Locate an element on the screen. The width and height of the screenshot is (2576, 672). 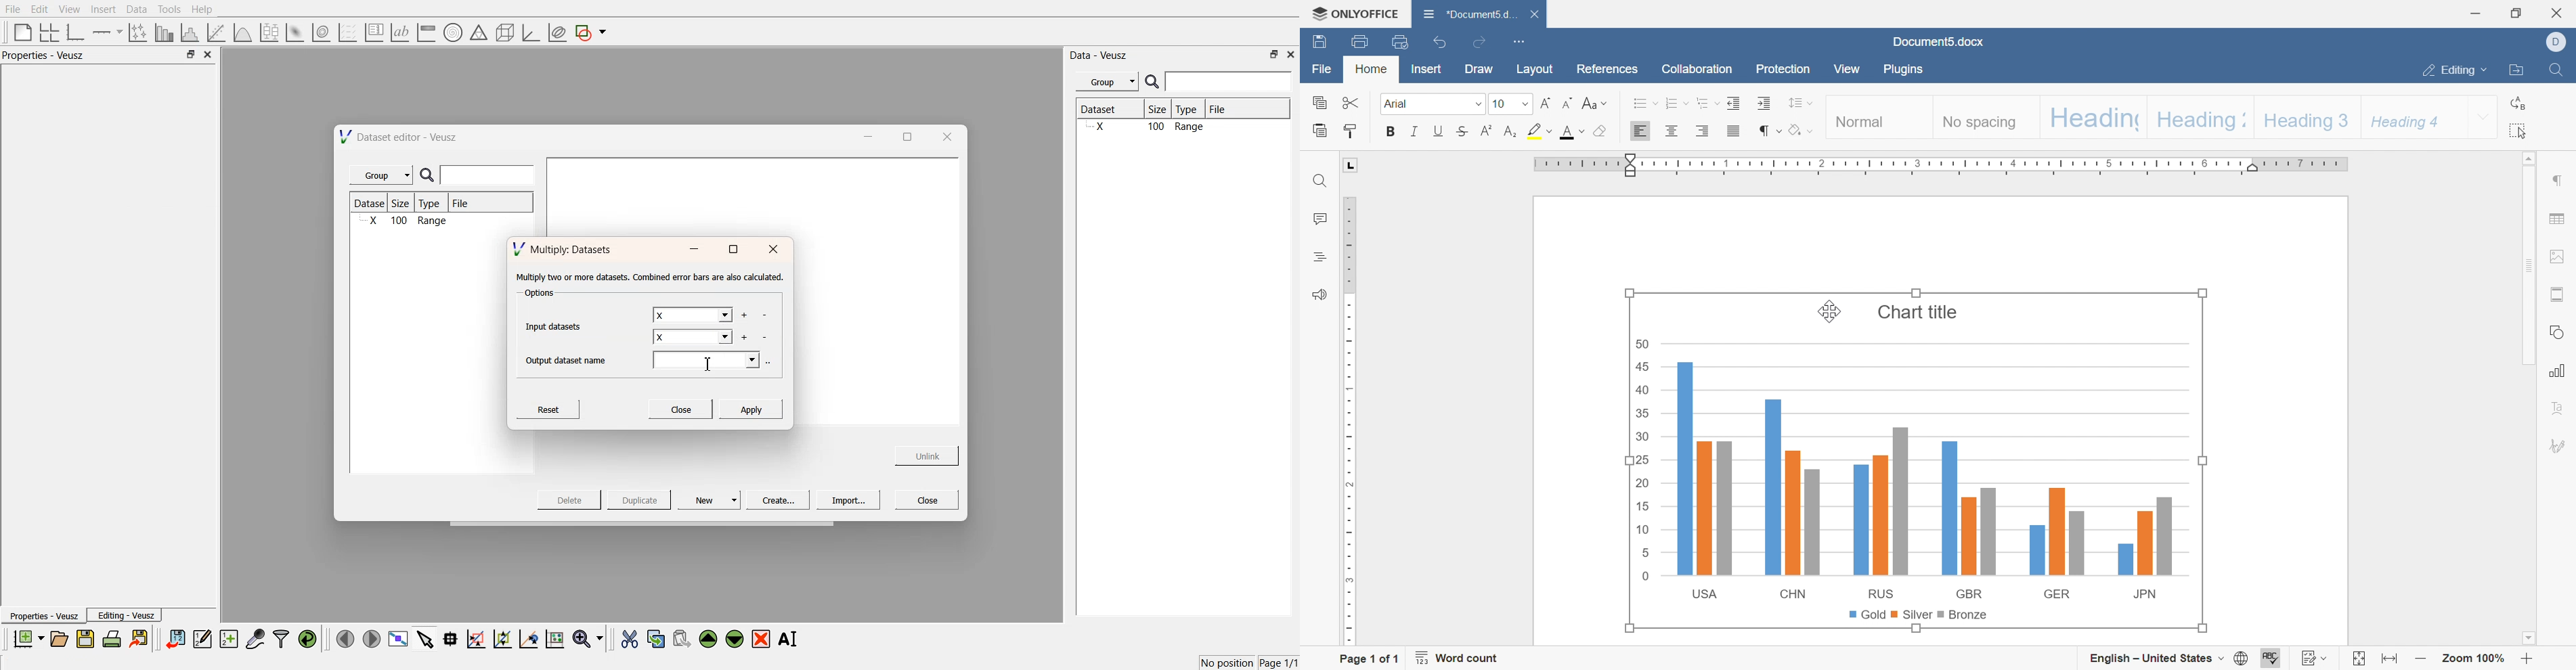
ternary shapes is located at coordinates (477, 34).